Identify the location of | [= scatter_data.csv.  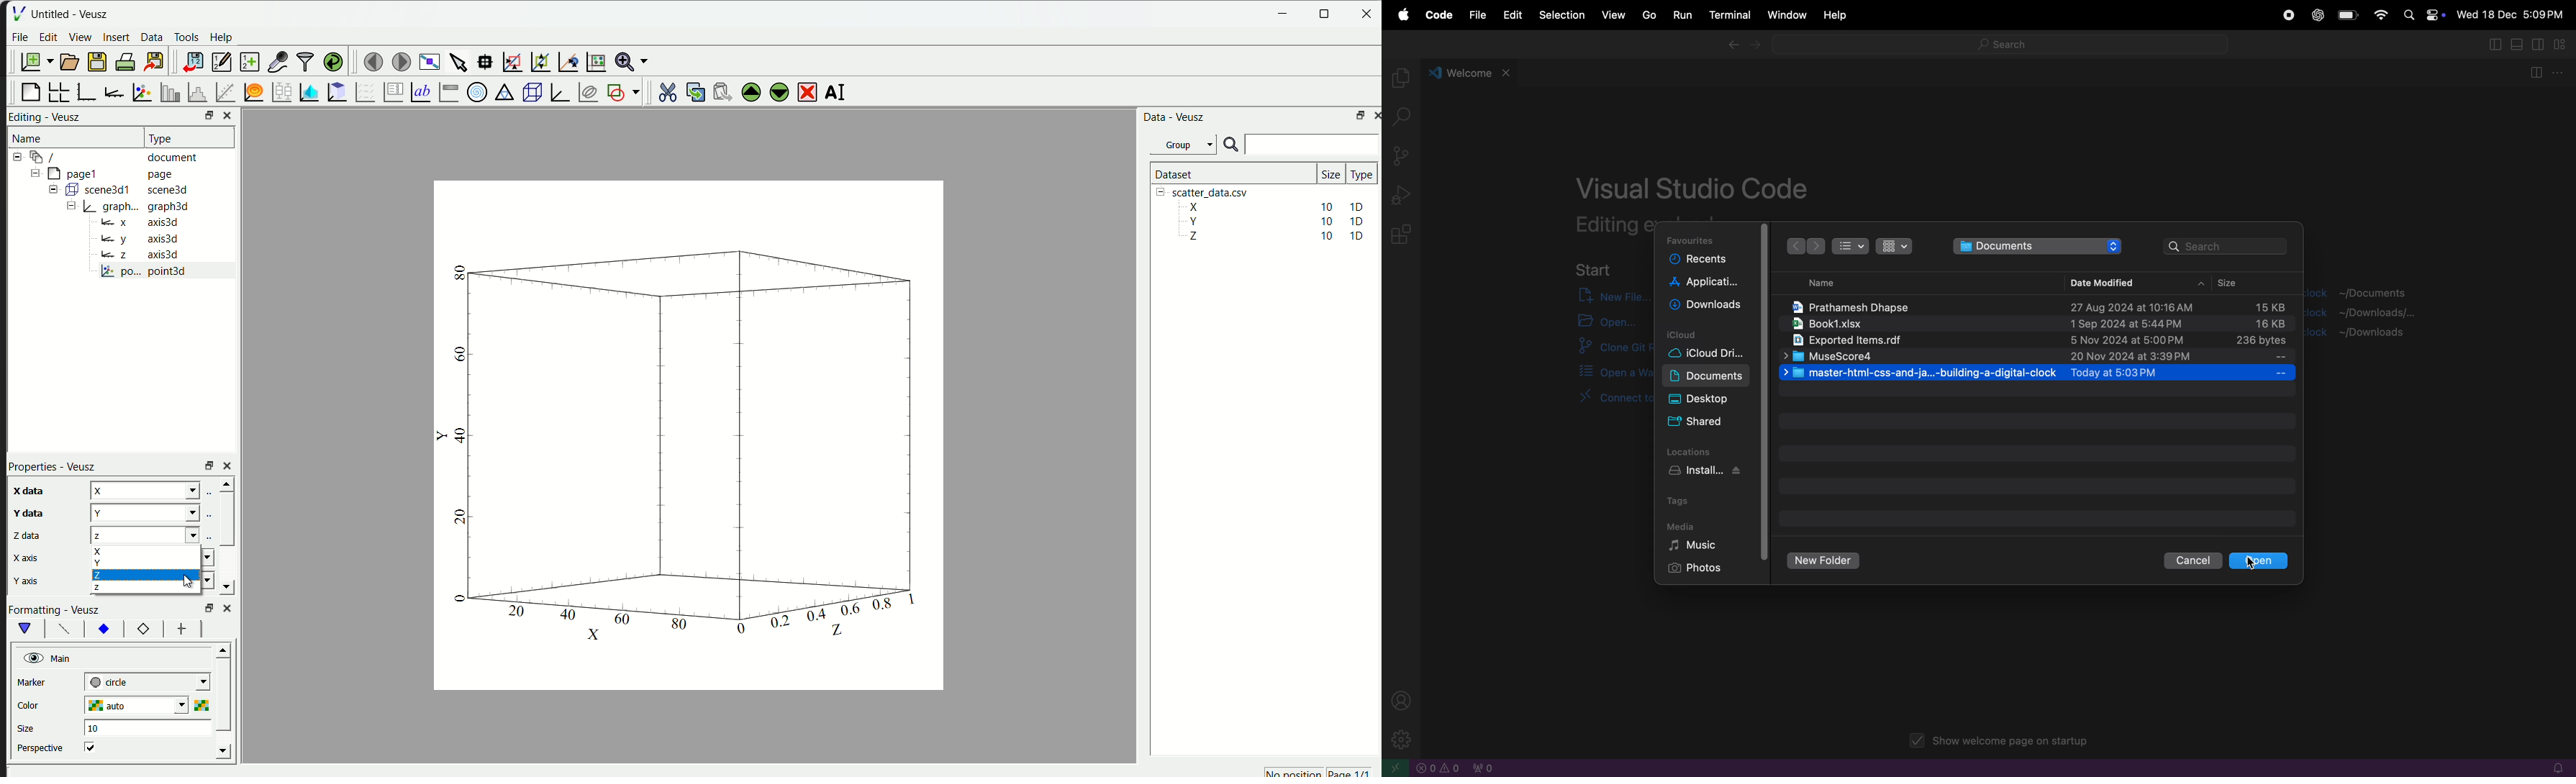
(1207, 192).